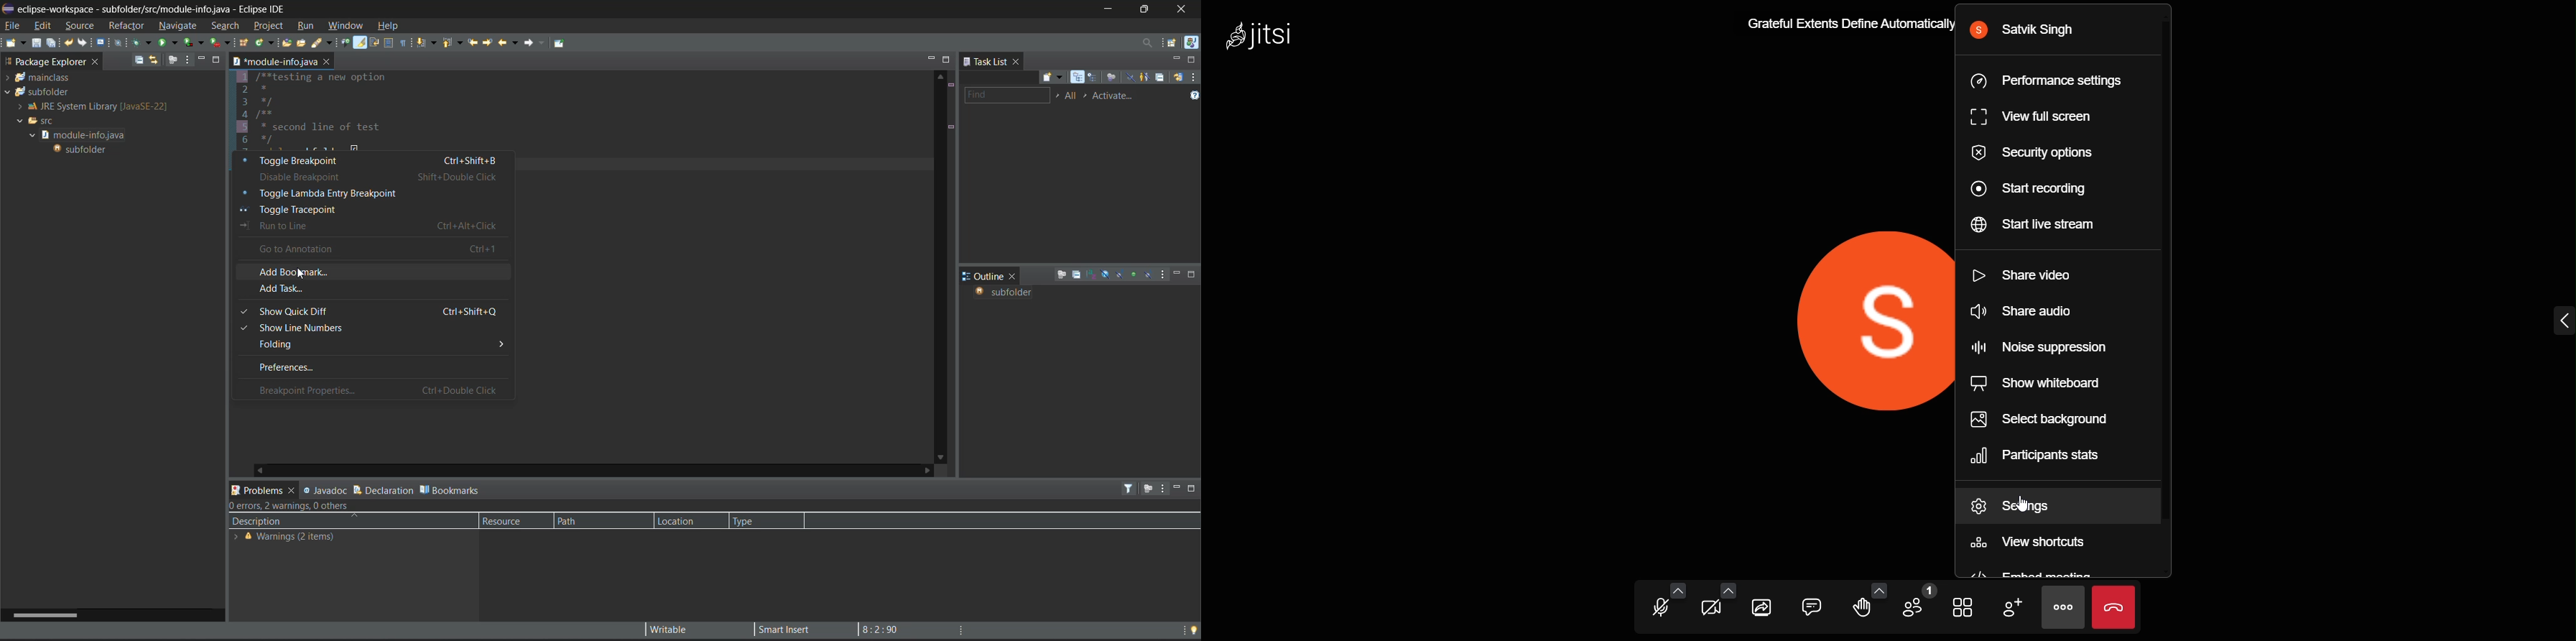 The image size is (2576, 644). Describe the element at coordinates (562, 43) in the screenshot. I see `pin editor` at that location.